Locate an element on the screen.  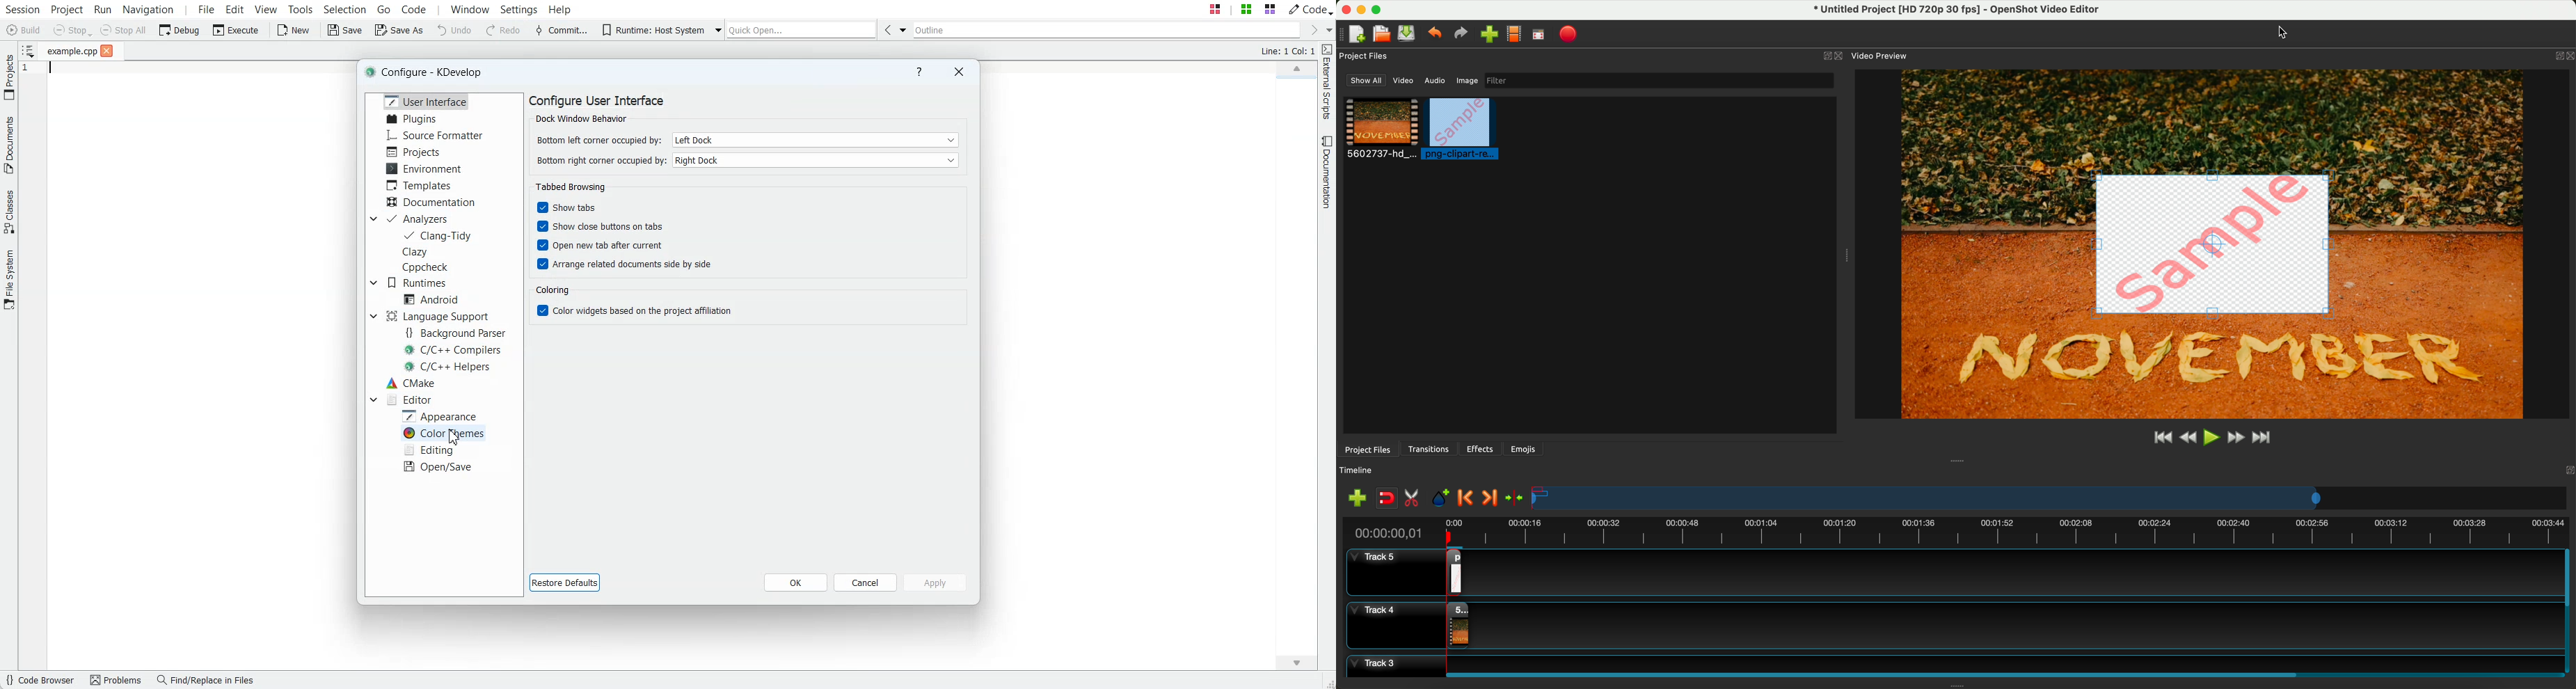
Enable Color widget based on the project affilation is located at coordinates (632, 311).